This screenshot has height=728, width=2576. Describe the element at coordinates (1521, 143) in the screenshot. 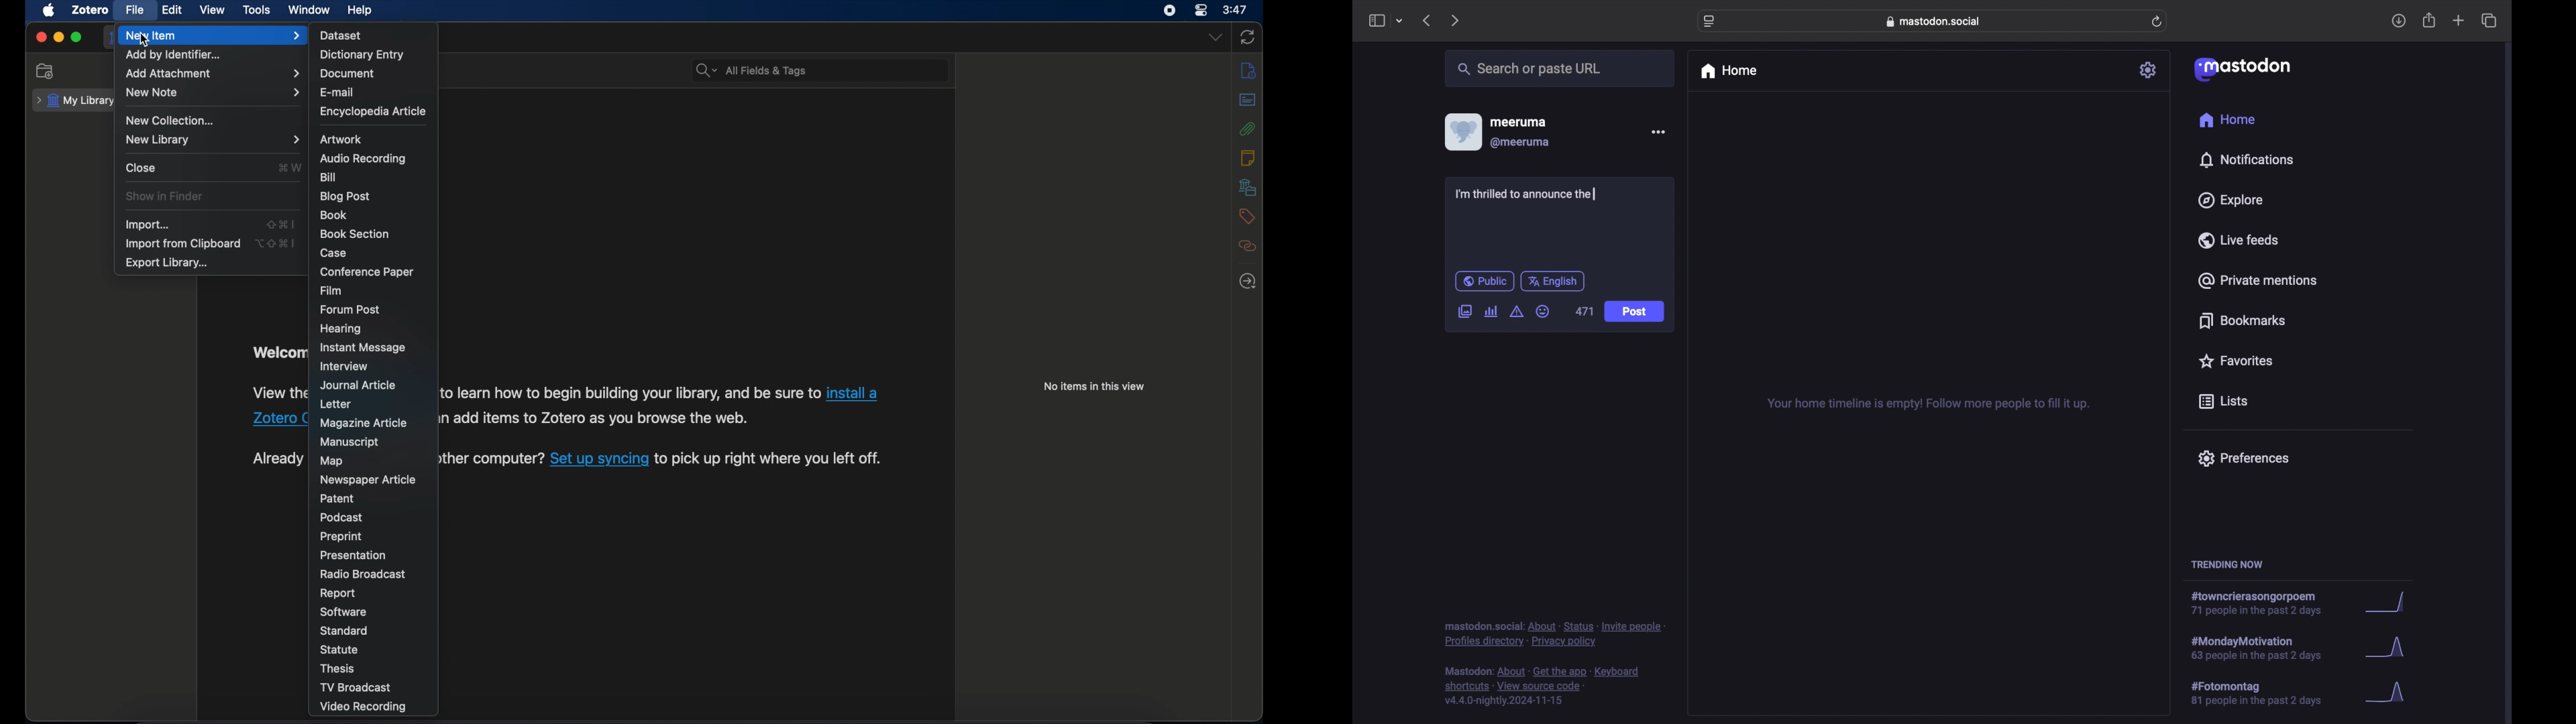

I see `@meeruma` at that location.